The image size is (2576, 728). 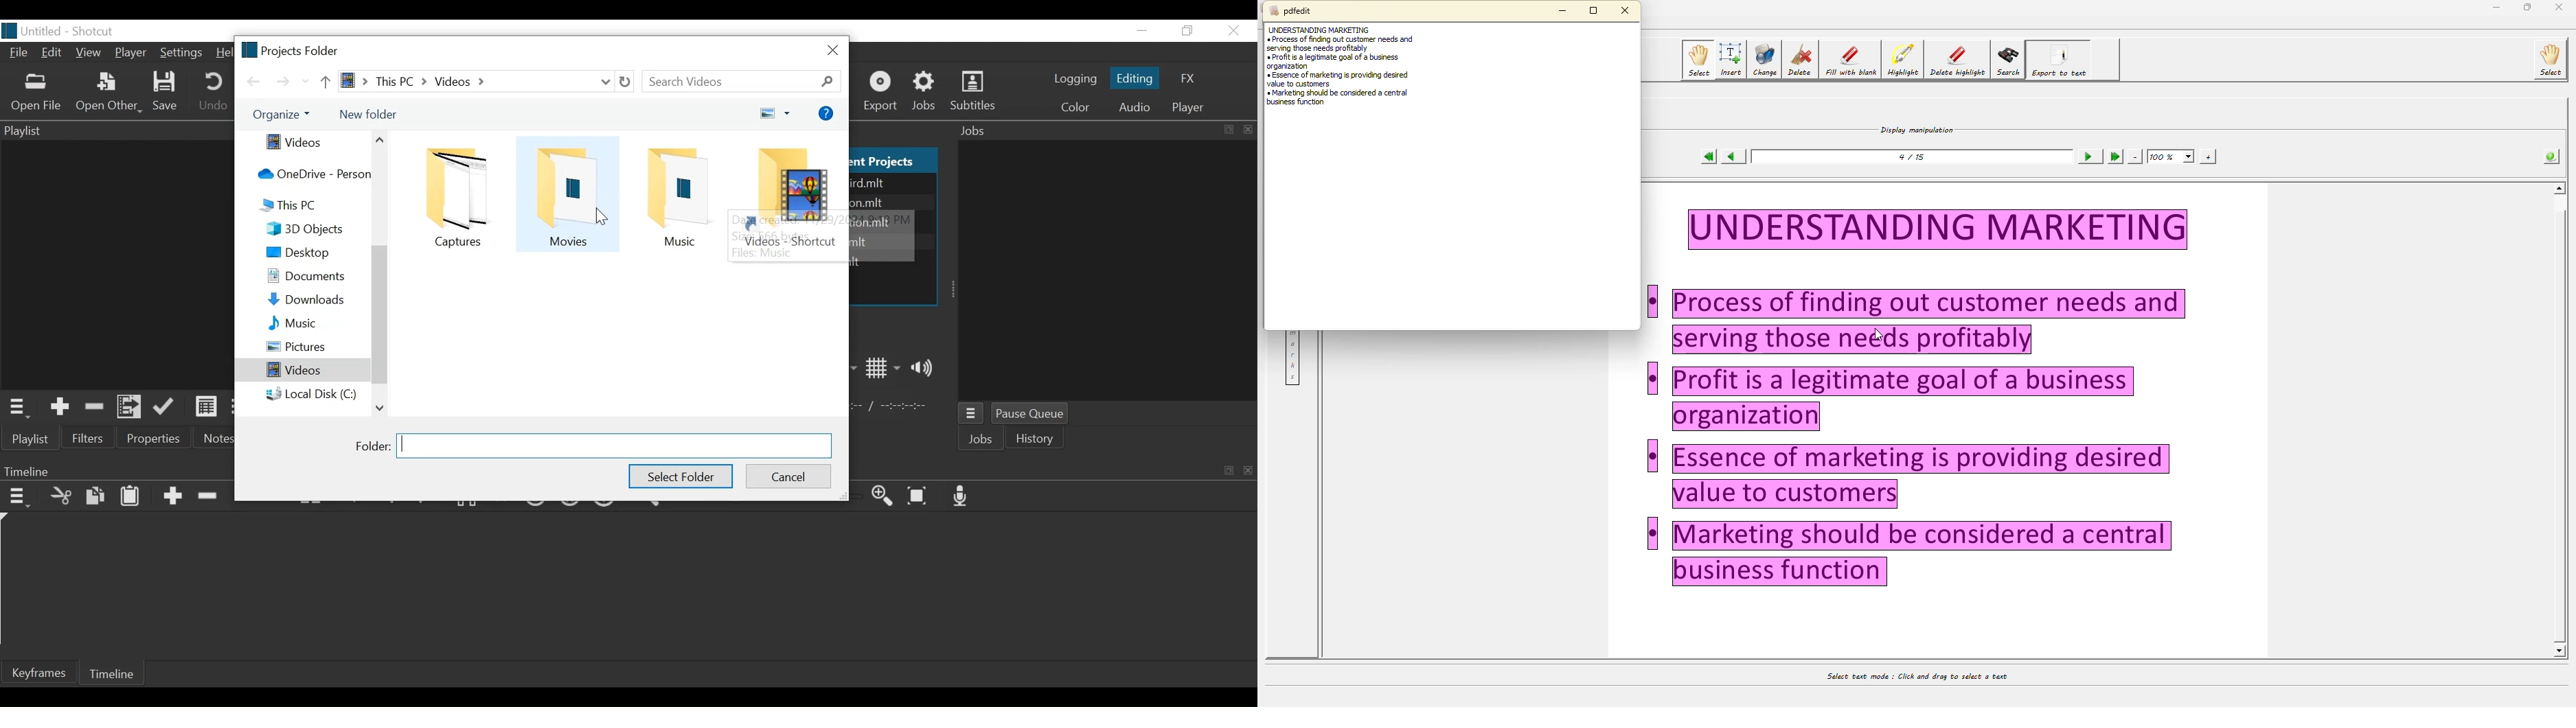 I want to click on Pause Queue, so click(x=1035, y=415).